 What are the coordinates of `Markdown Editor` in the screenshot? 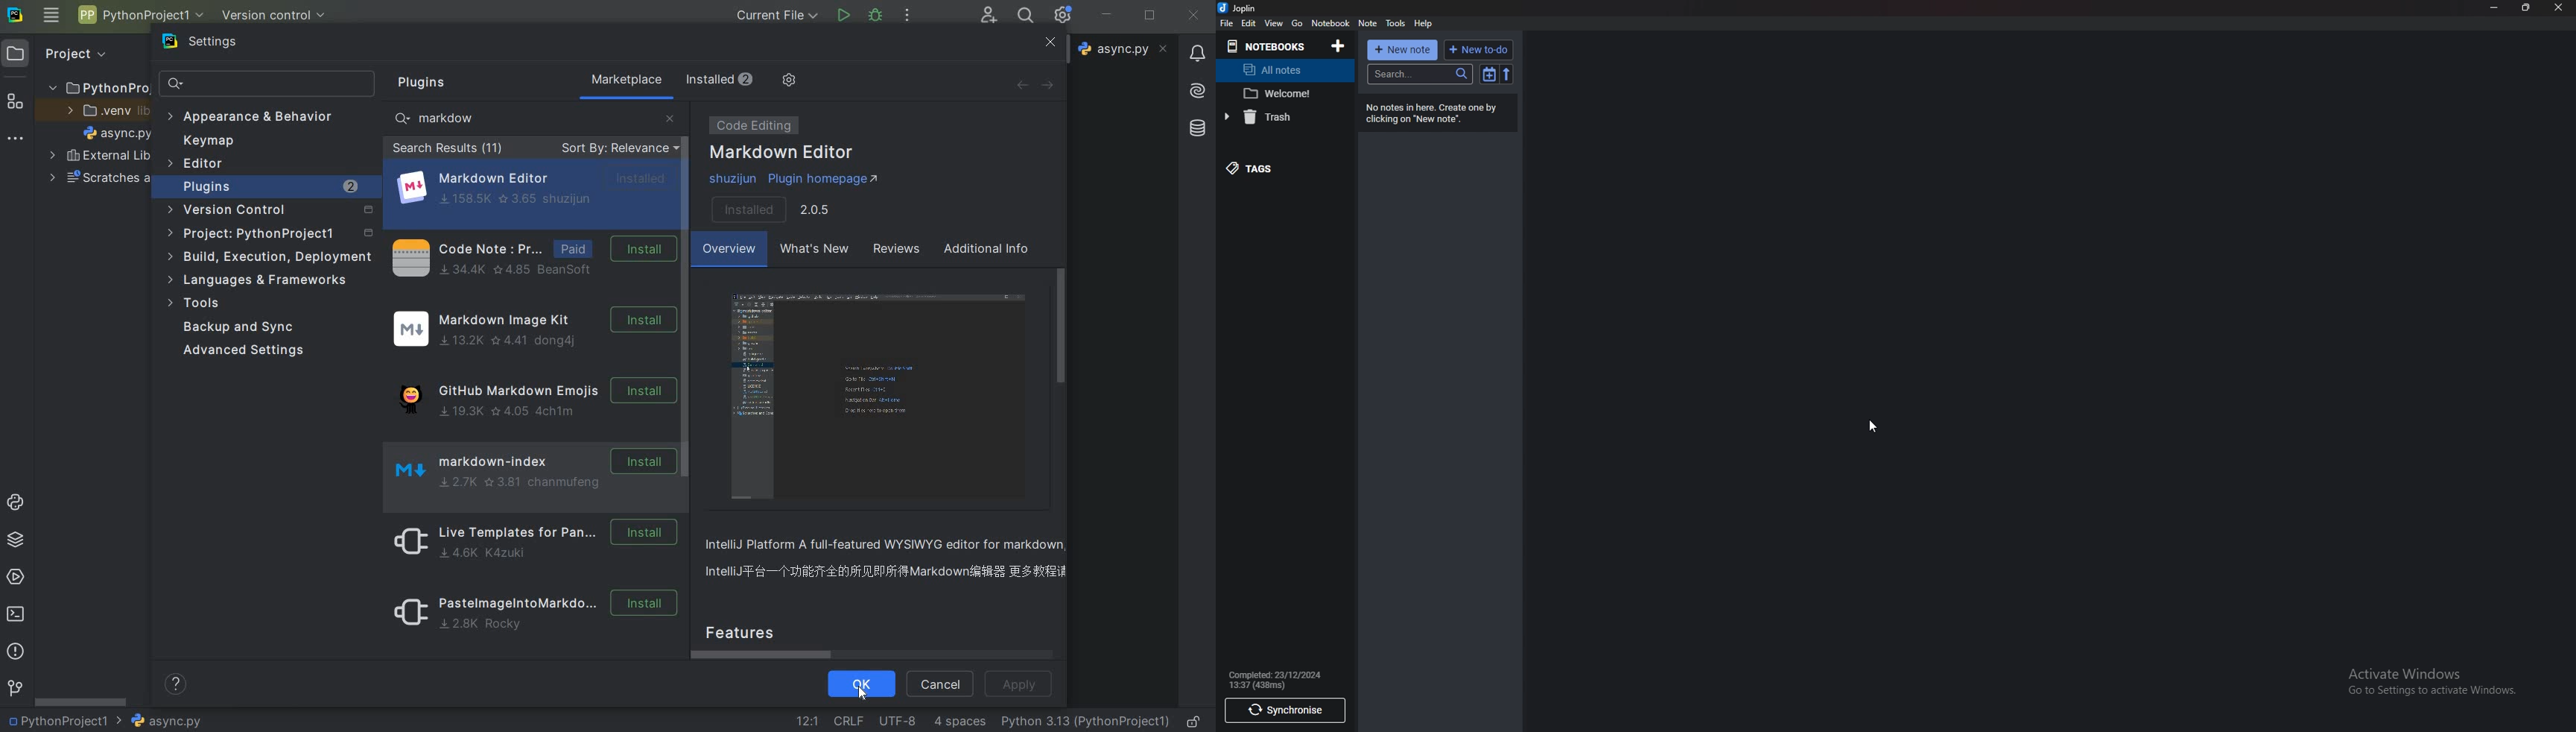 It's located at (783, 154).